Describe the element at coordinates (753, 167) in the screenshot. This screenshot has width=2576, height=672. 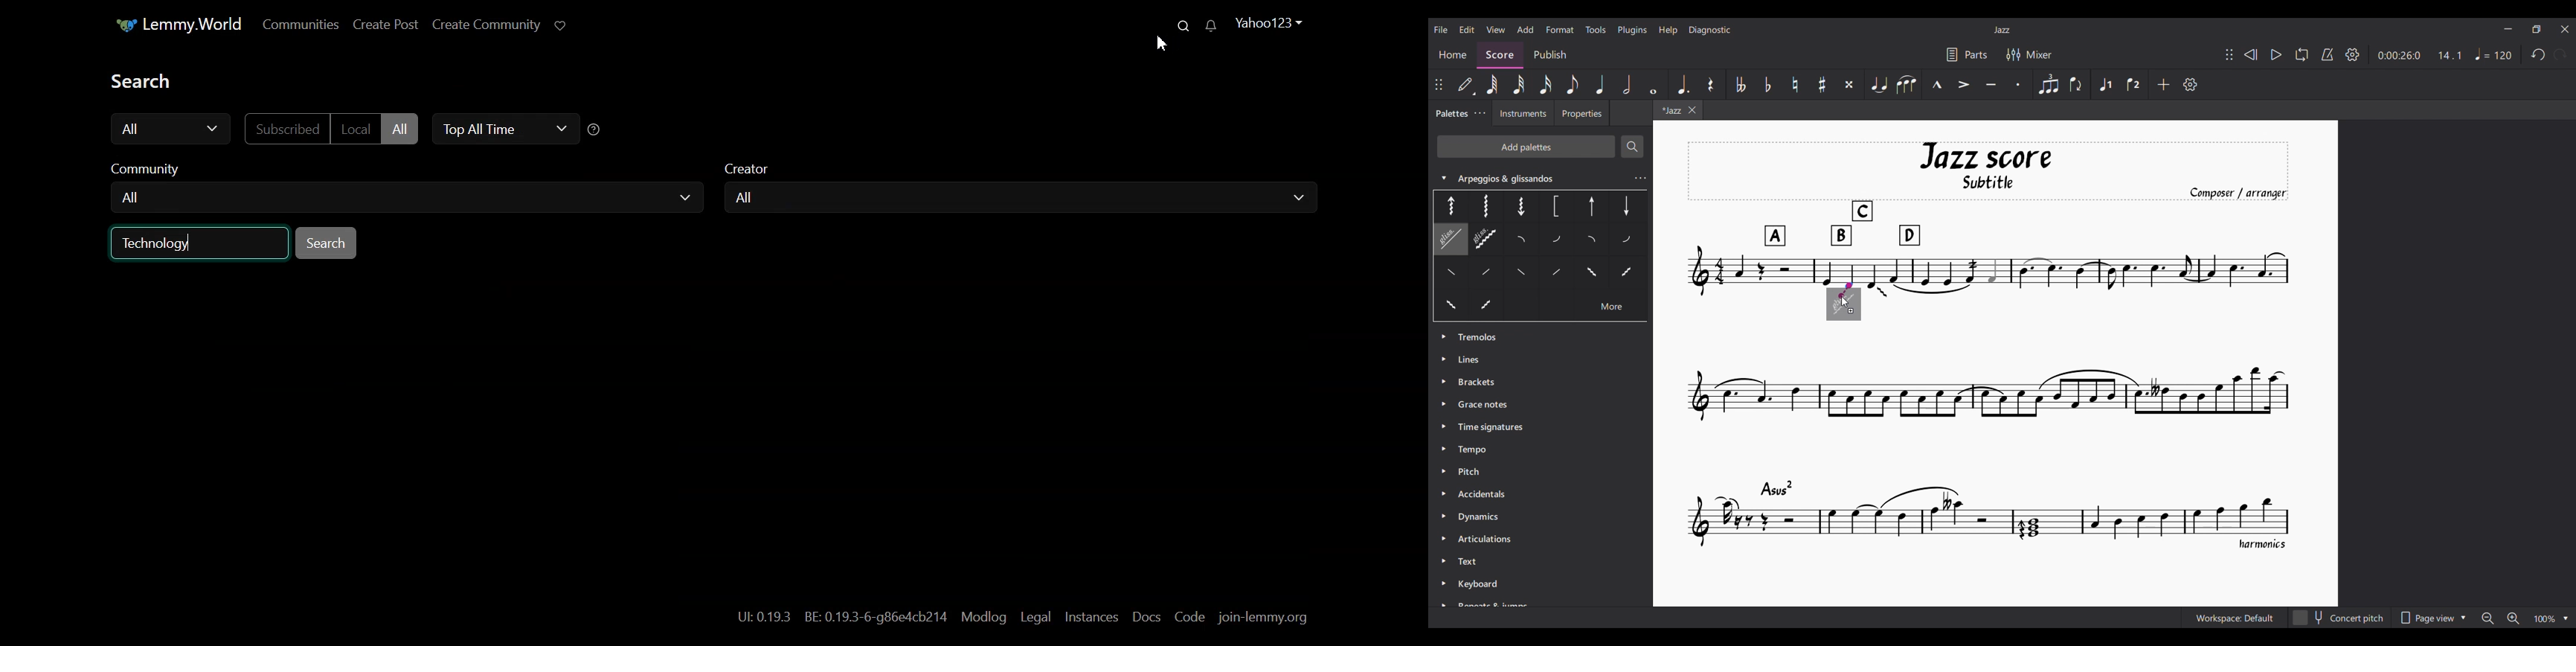
I see `Creator` at that location.